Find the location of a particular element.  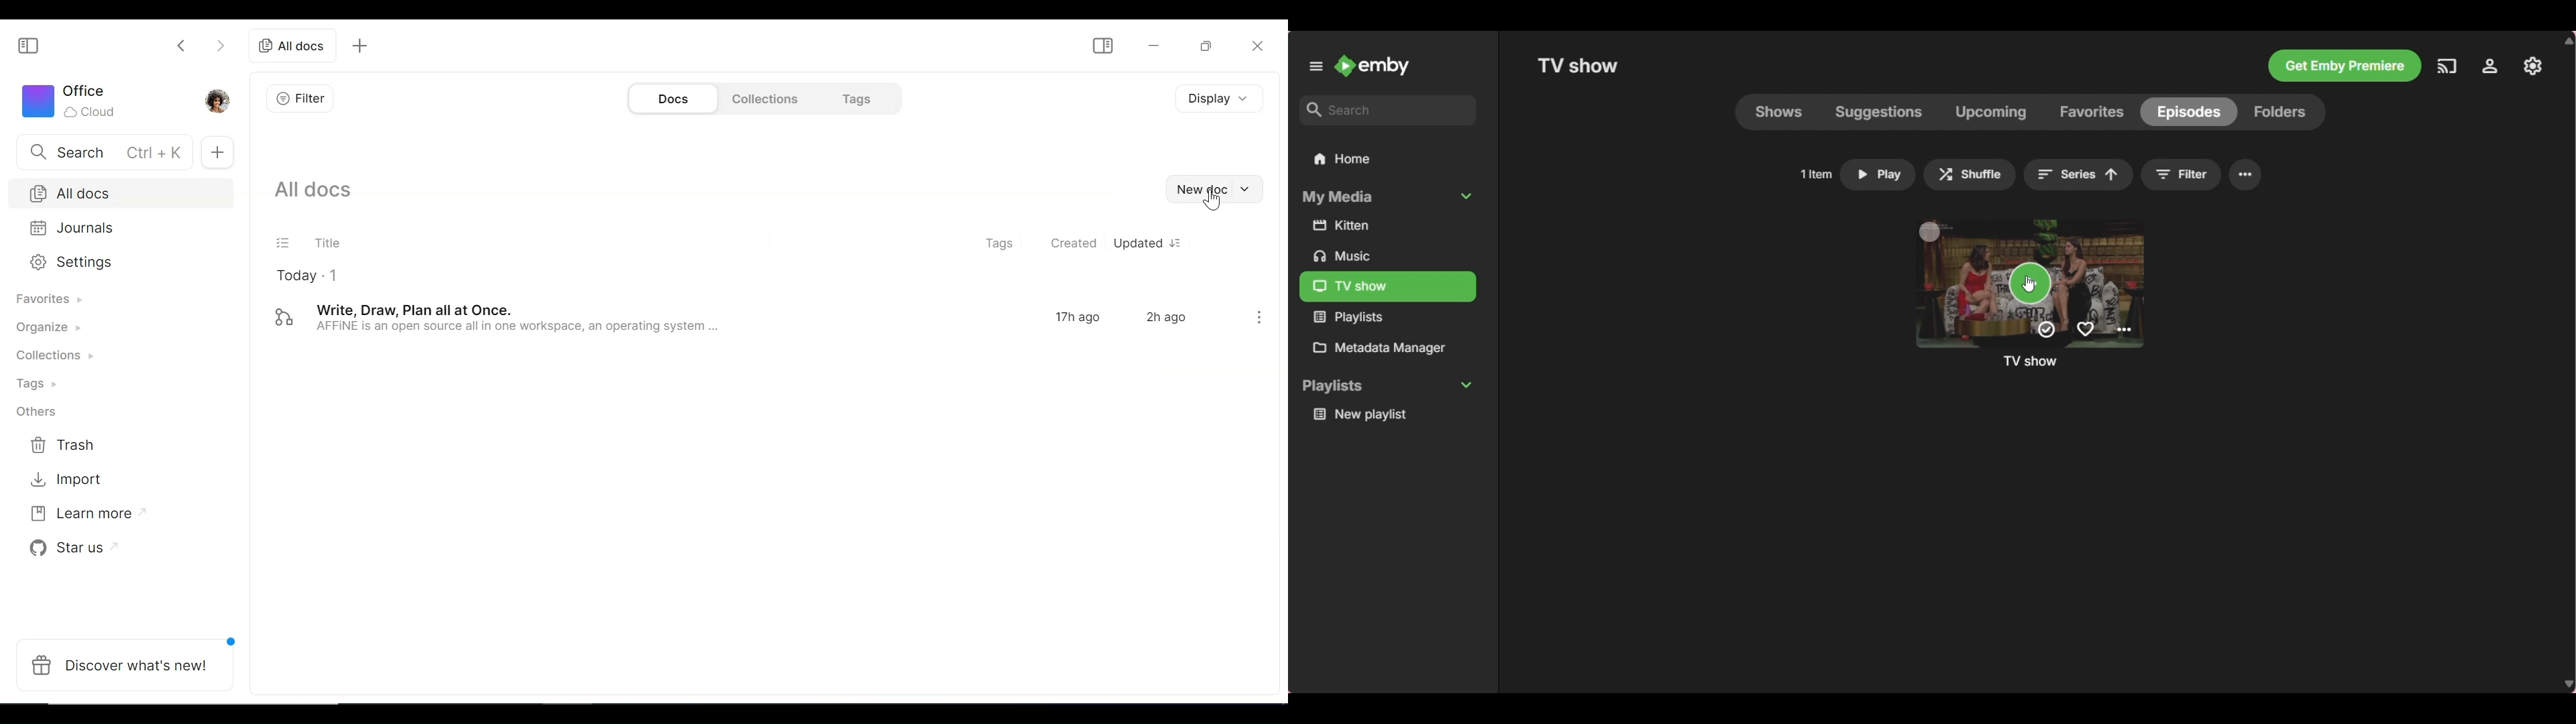

Go to home is located at coordinates (1372, 65).